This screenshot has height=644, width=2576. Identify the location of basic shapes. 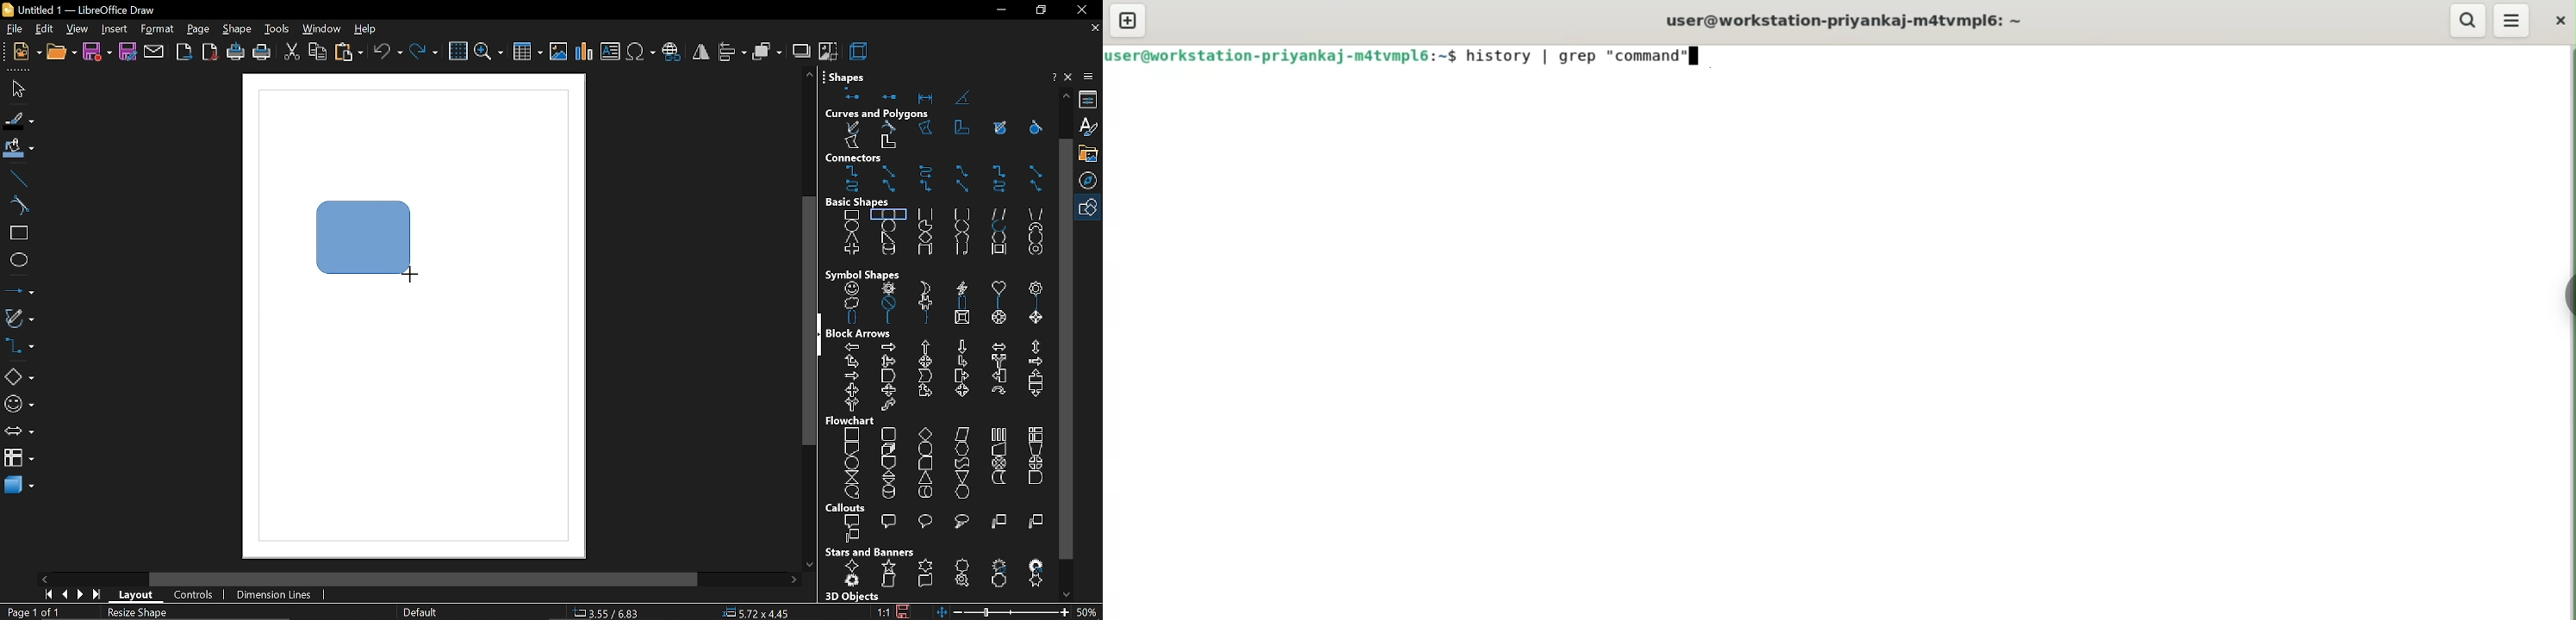
(941, 235).